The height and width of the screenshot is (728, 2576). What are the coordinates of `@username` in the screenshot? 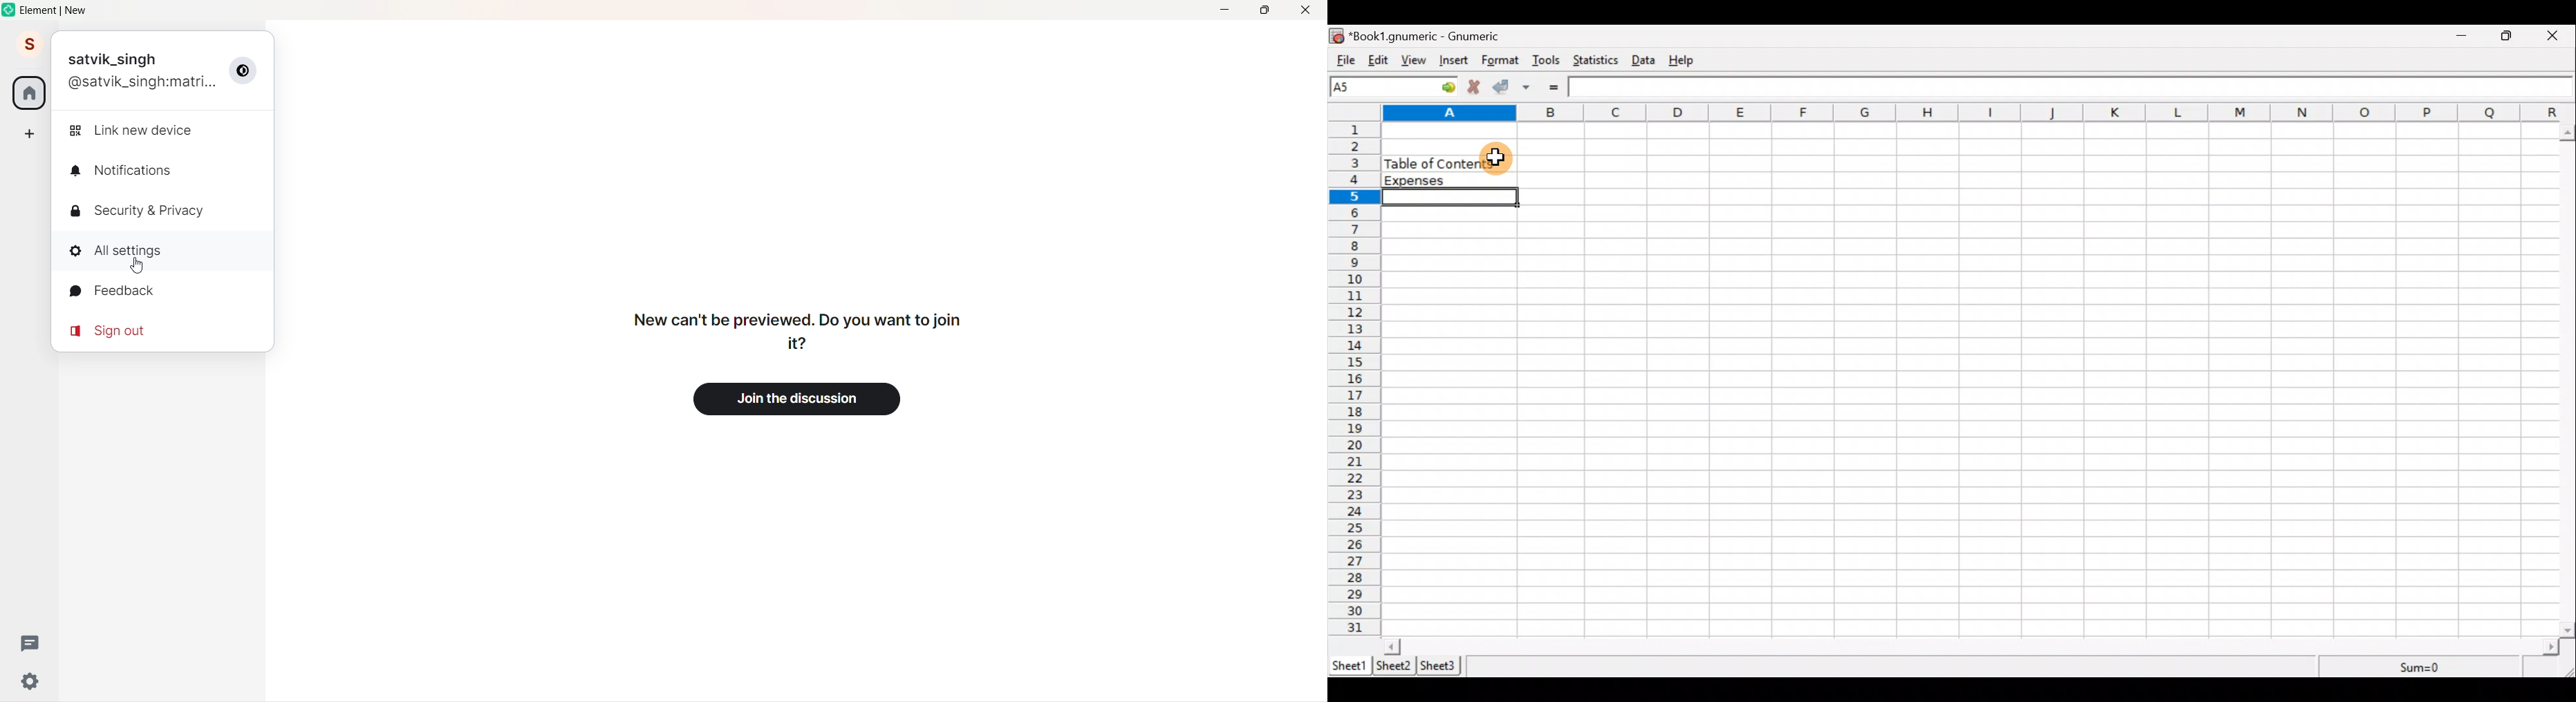 It's located at (144, 83).